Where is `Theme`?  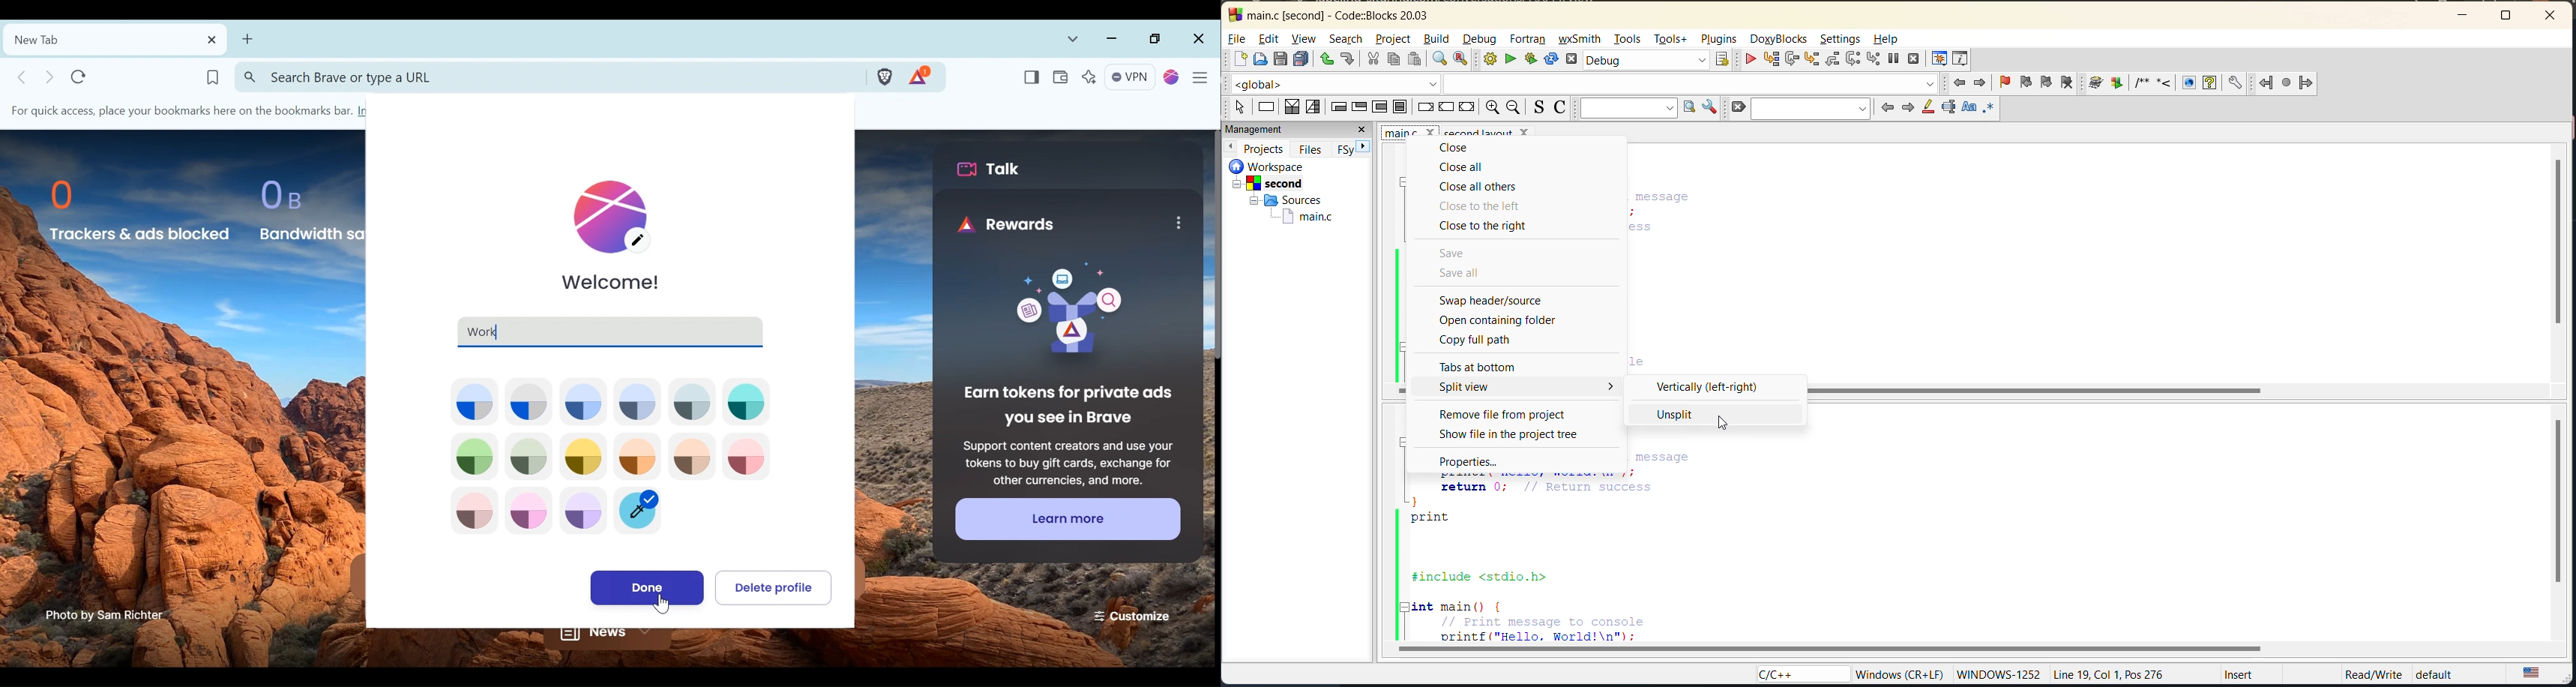
Theme is located at coordinates (637, 400).